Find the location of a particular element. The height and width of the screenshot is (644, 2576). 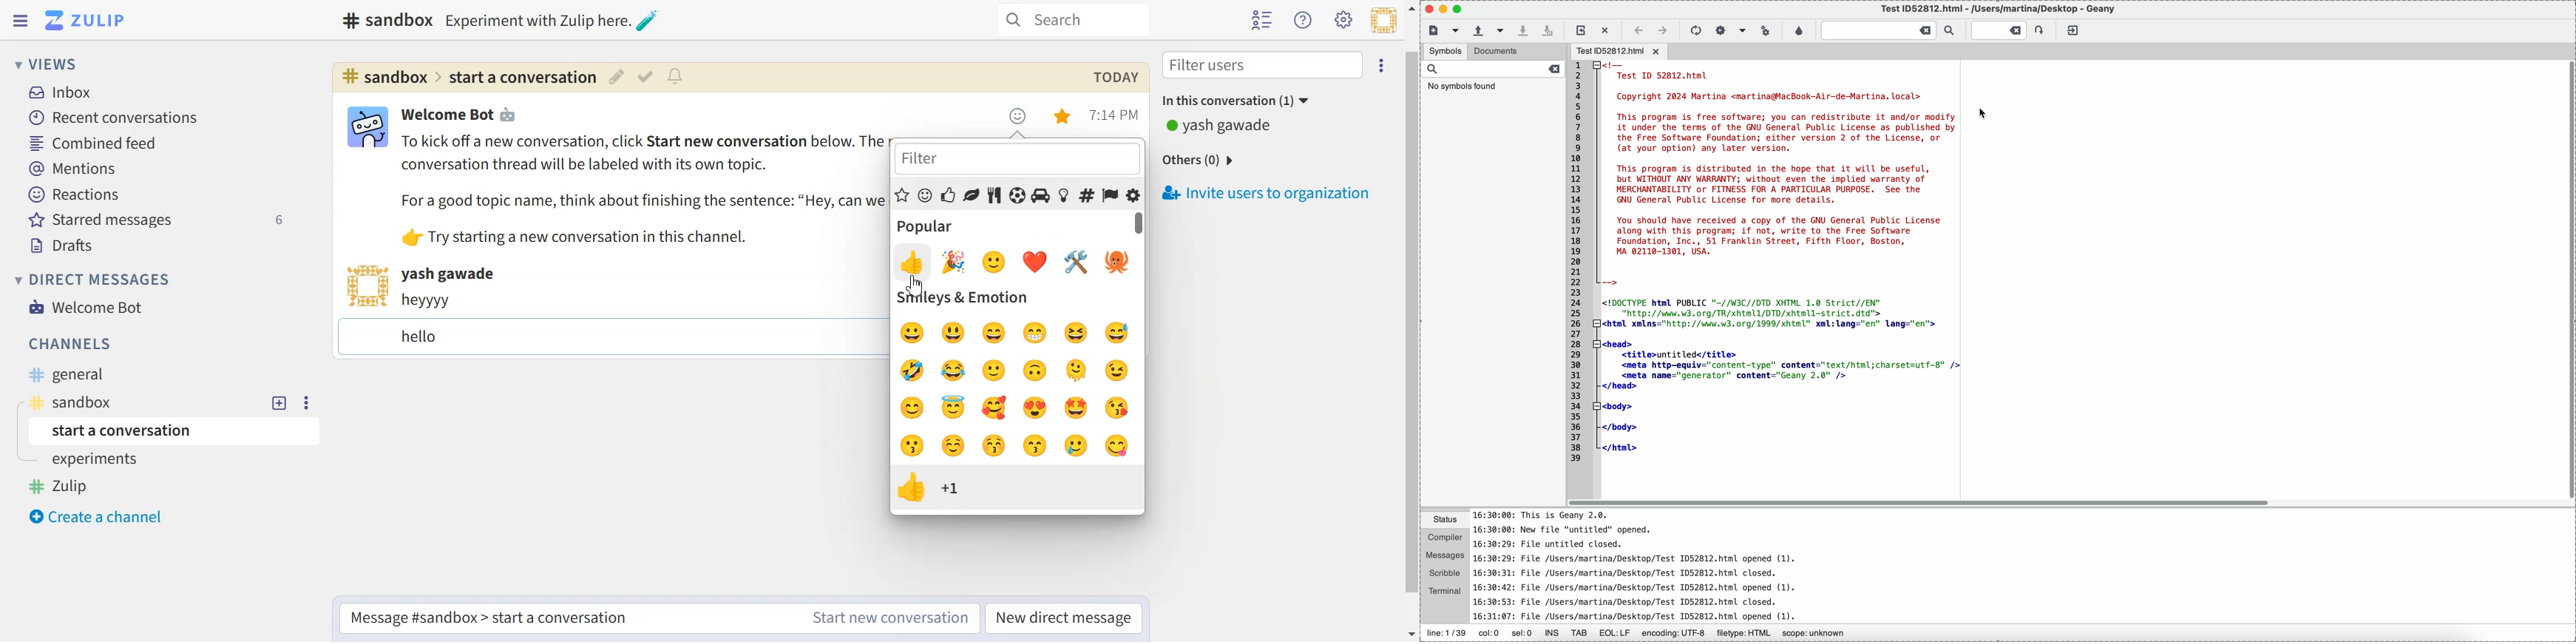

 is located at coordinates (555, 20).